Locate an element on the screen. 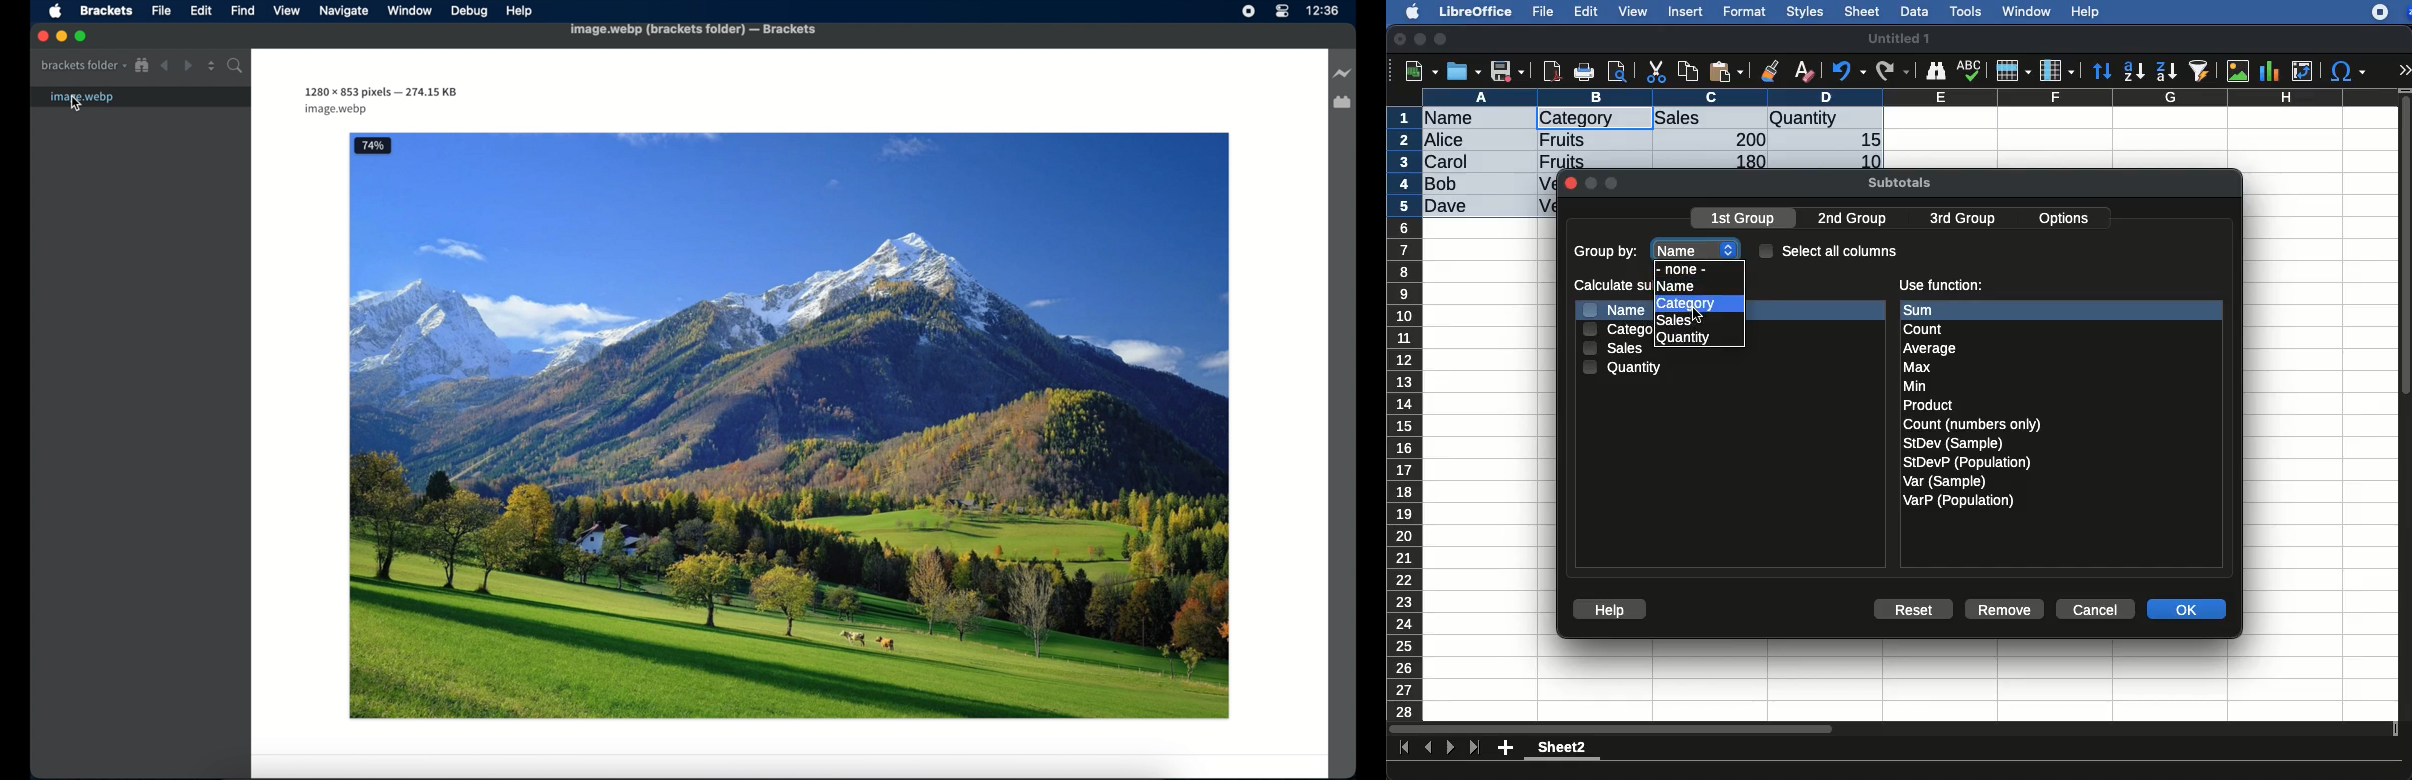 The height and width of the screenshot is (784, 2436). selected is located at coordinates (1632, 118).